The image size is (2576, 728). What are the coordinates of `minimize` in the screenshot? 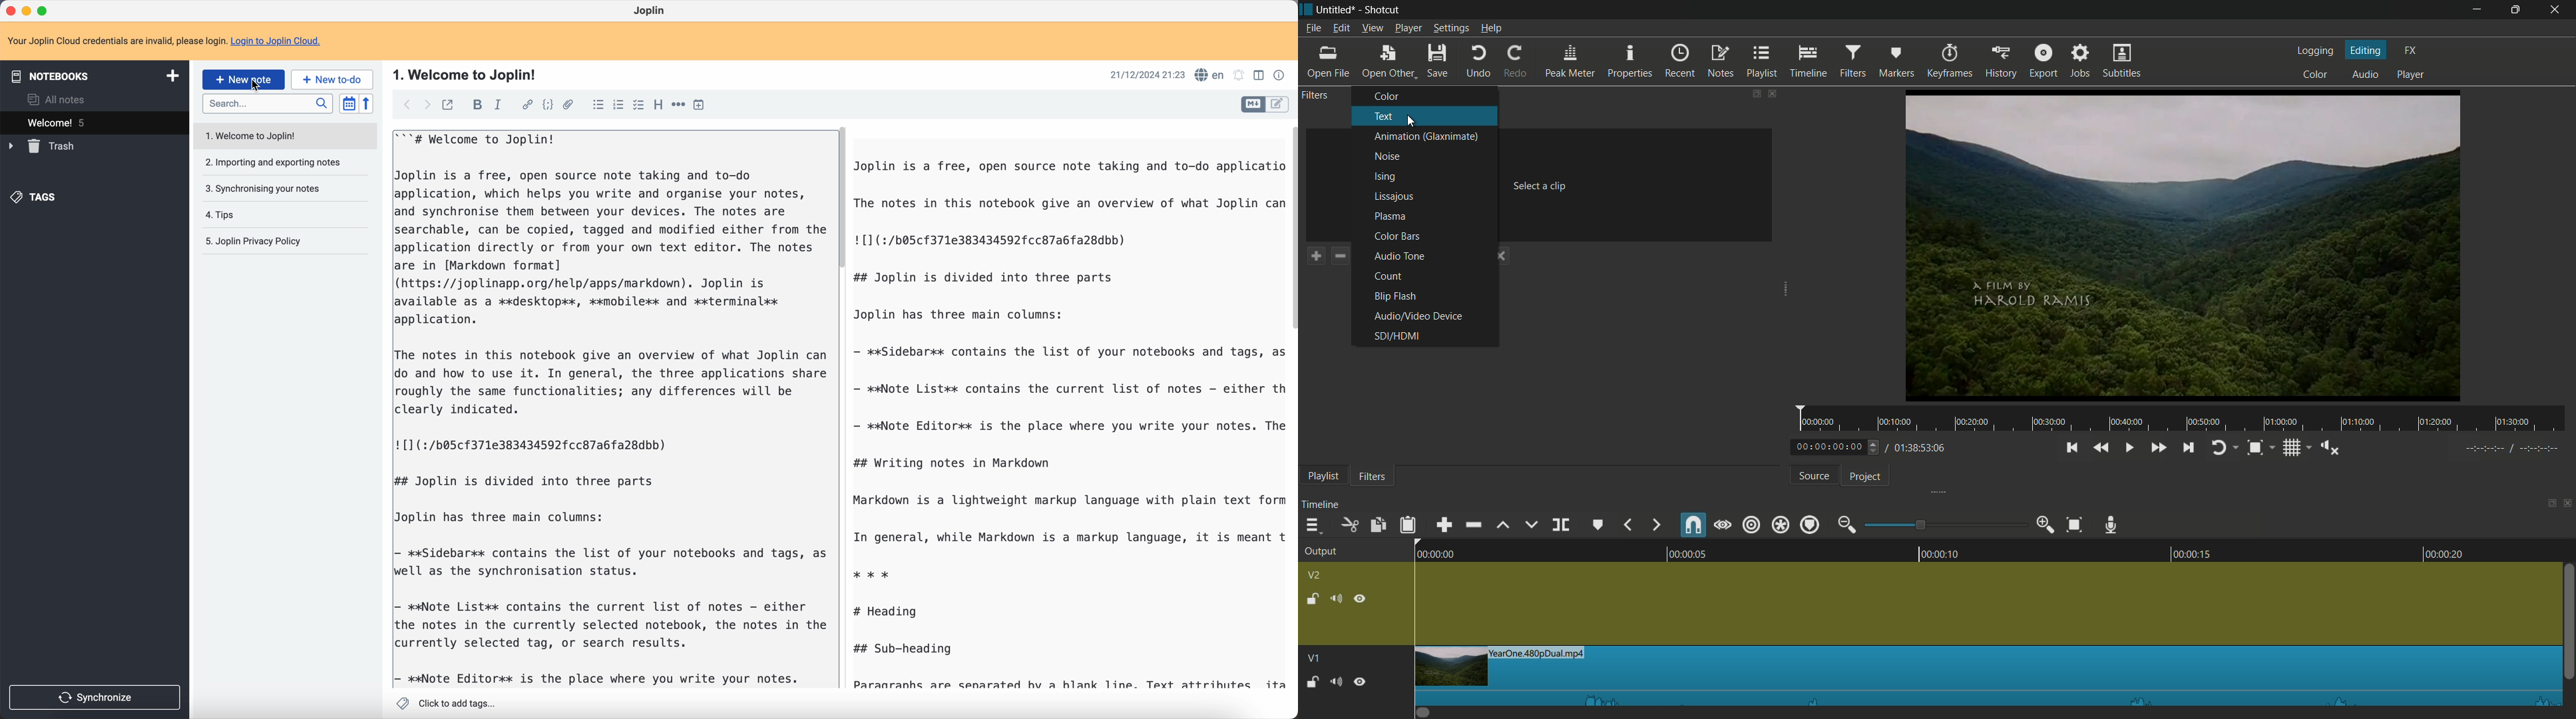 It's located at (2479, 10).